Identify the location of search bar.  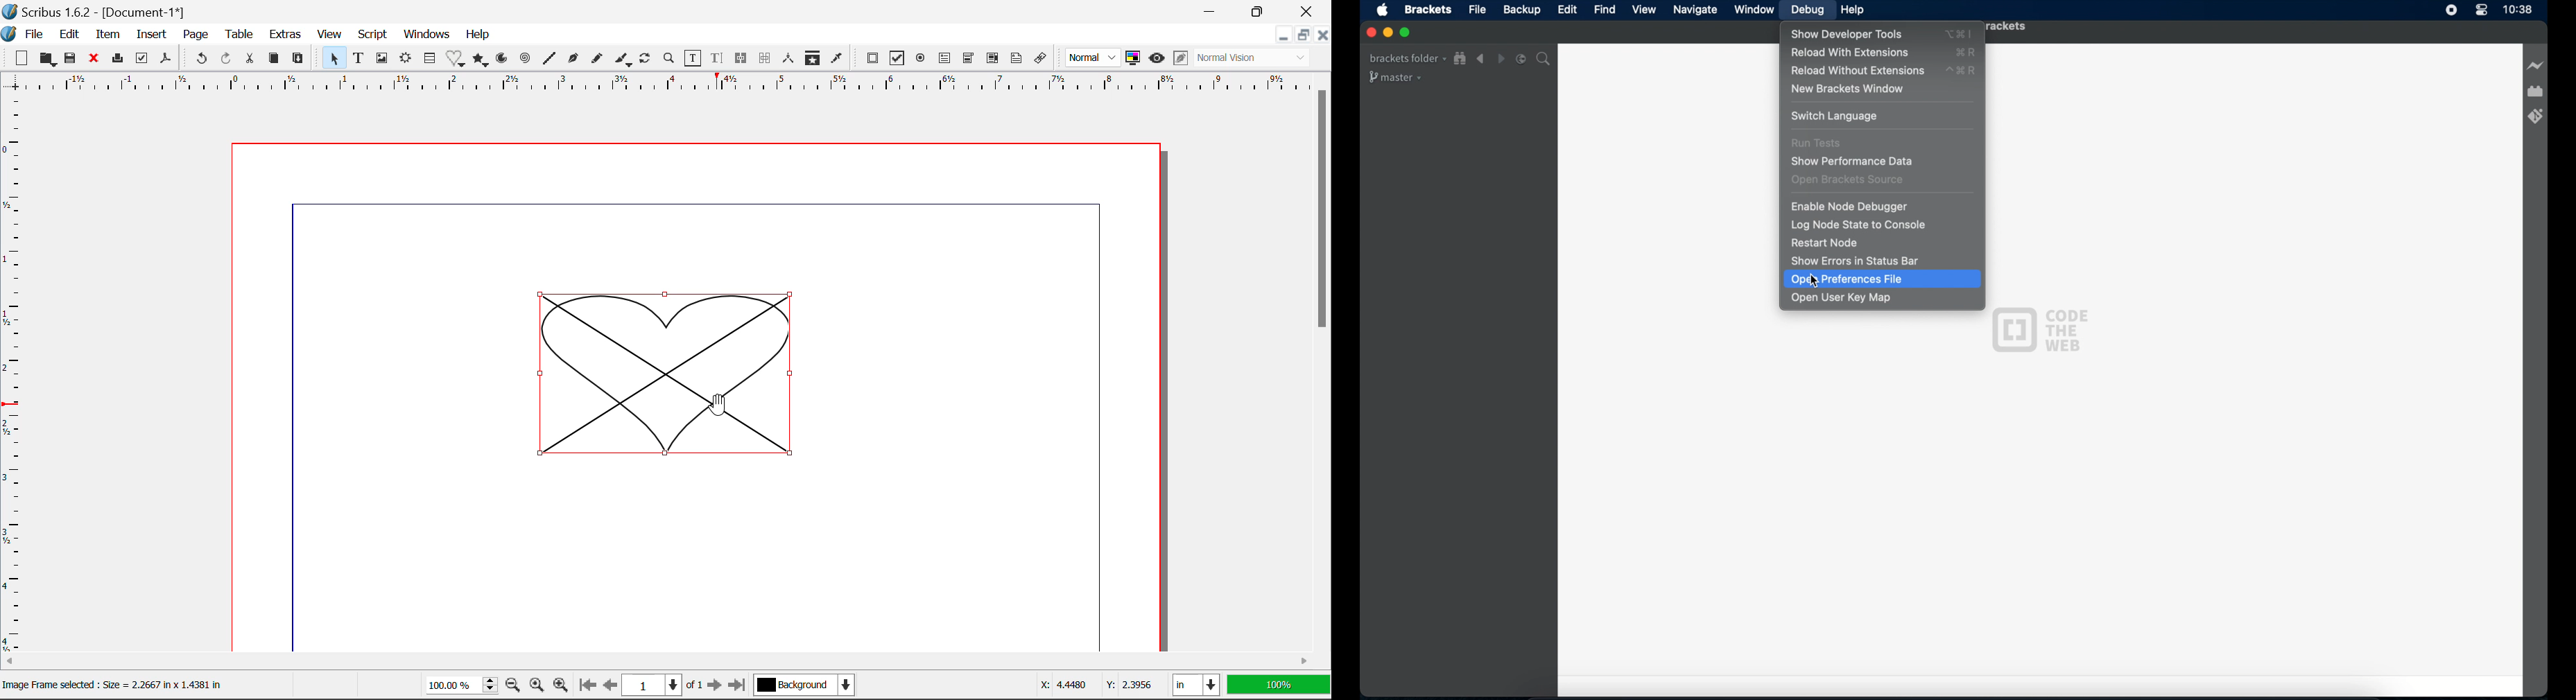
(1543, 60).